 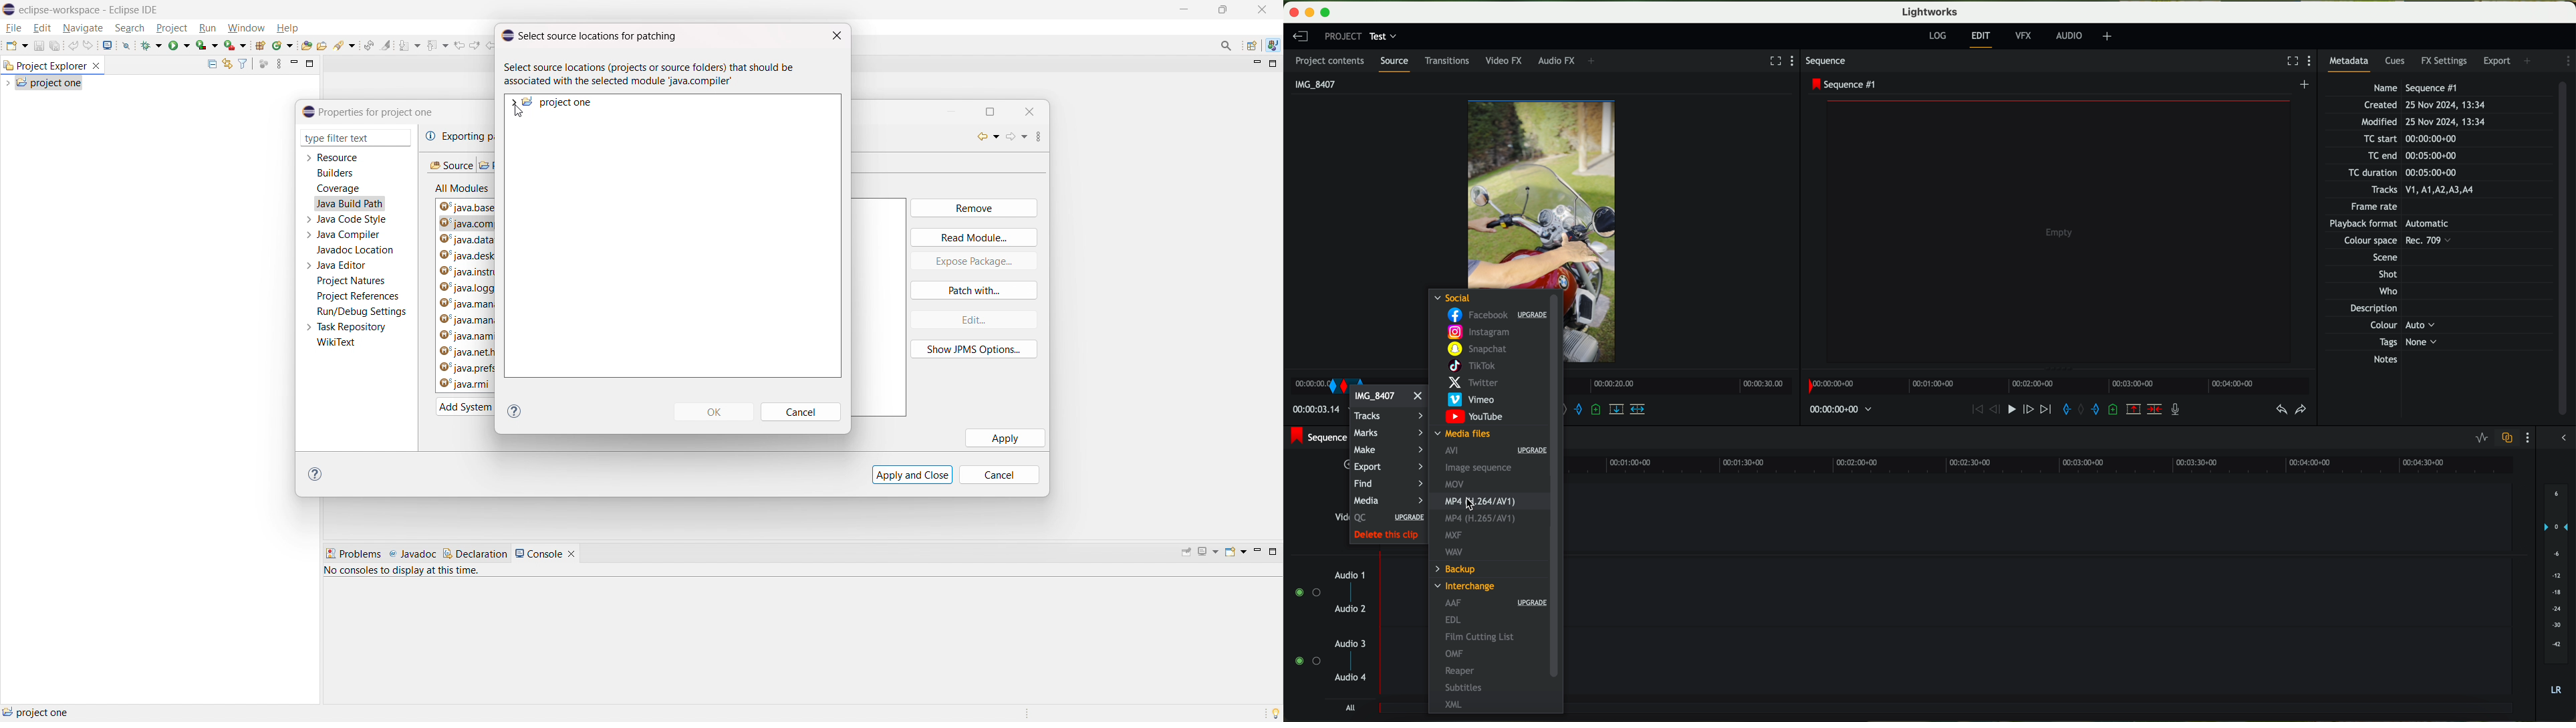 I want to click on audio 4, so click(x=1351, y=680).